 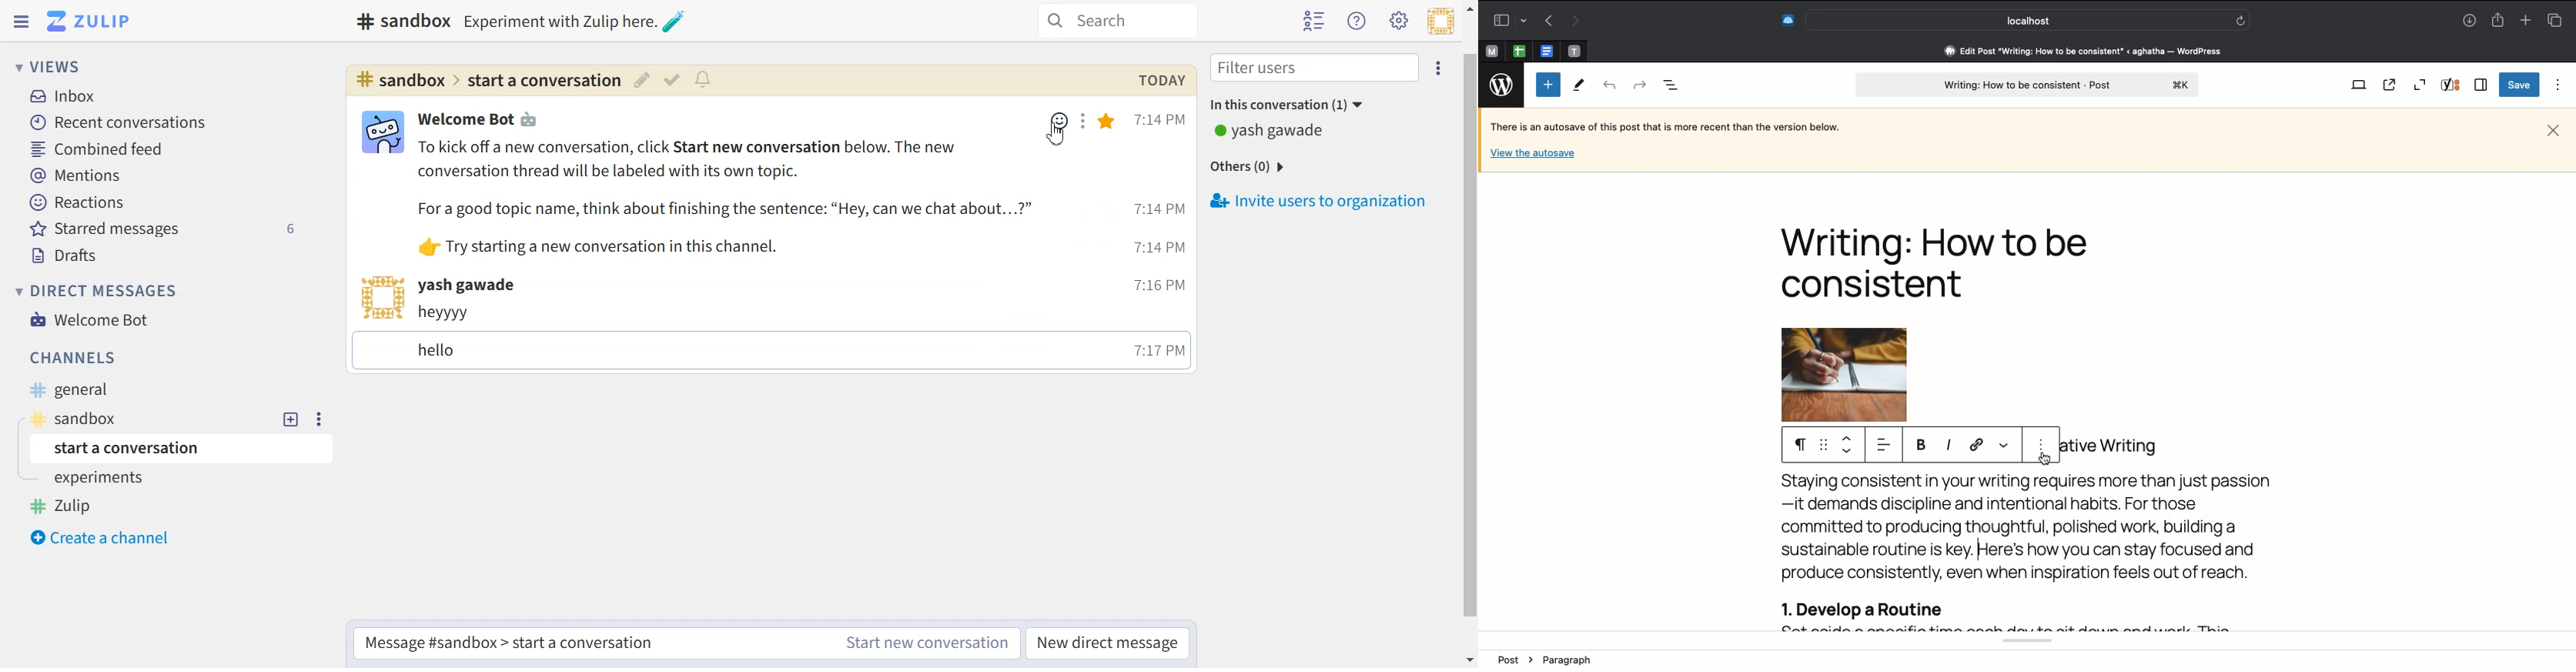 What do you see at coordinates (1576, 49) in the screenshot?
I see `pinned tab` at bounding box center [1576, 49].